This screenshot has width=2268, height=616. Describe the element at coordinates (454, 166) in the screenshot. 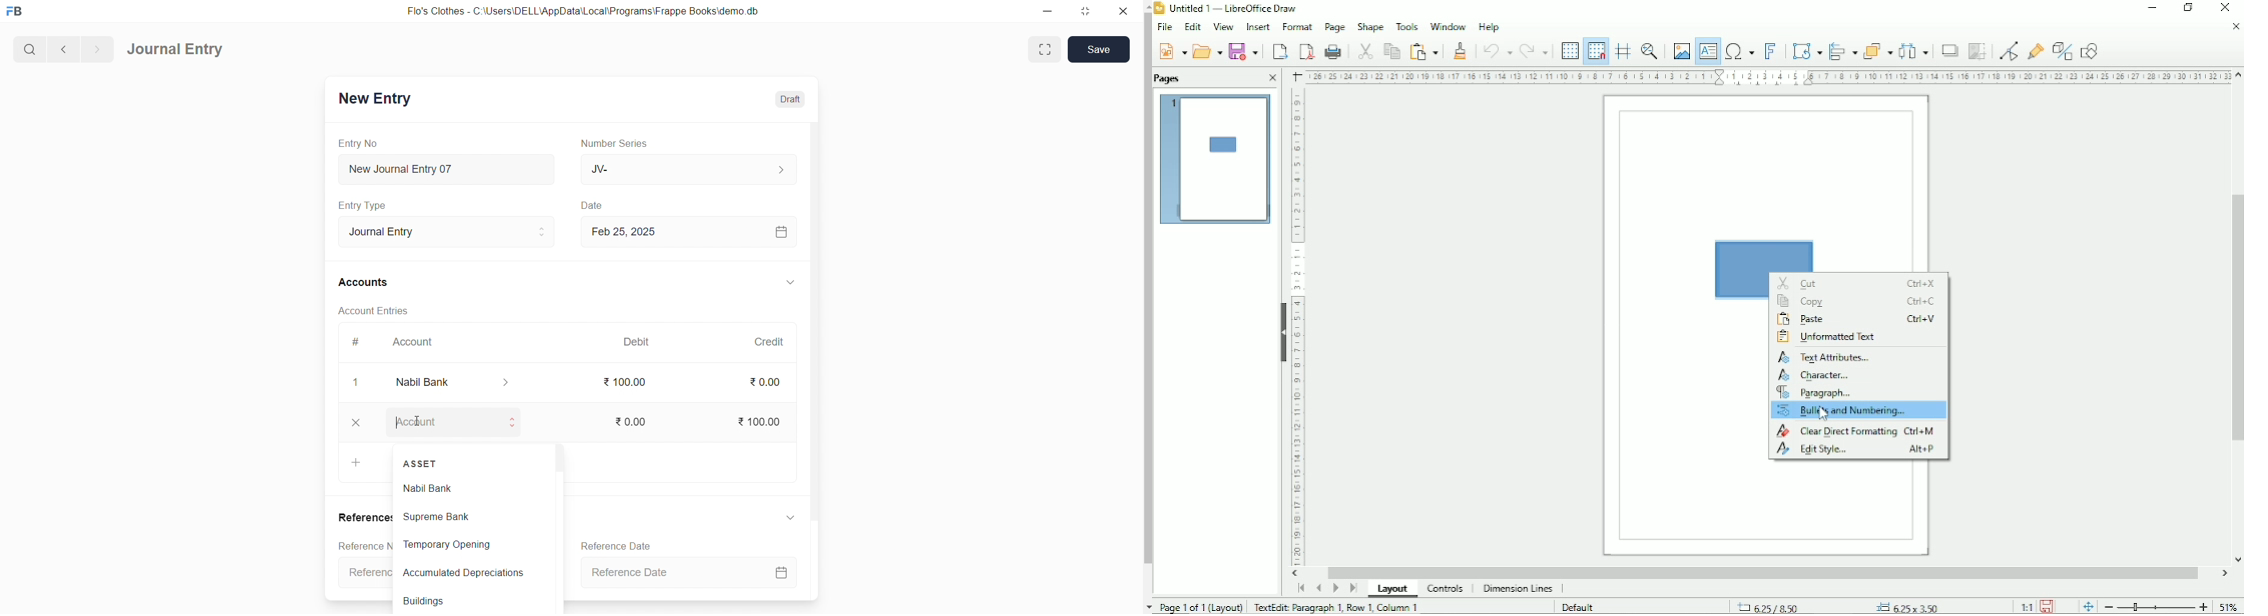

I see `New Journal Entry 07` at that location.